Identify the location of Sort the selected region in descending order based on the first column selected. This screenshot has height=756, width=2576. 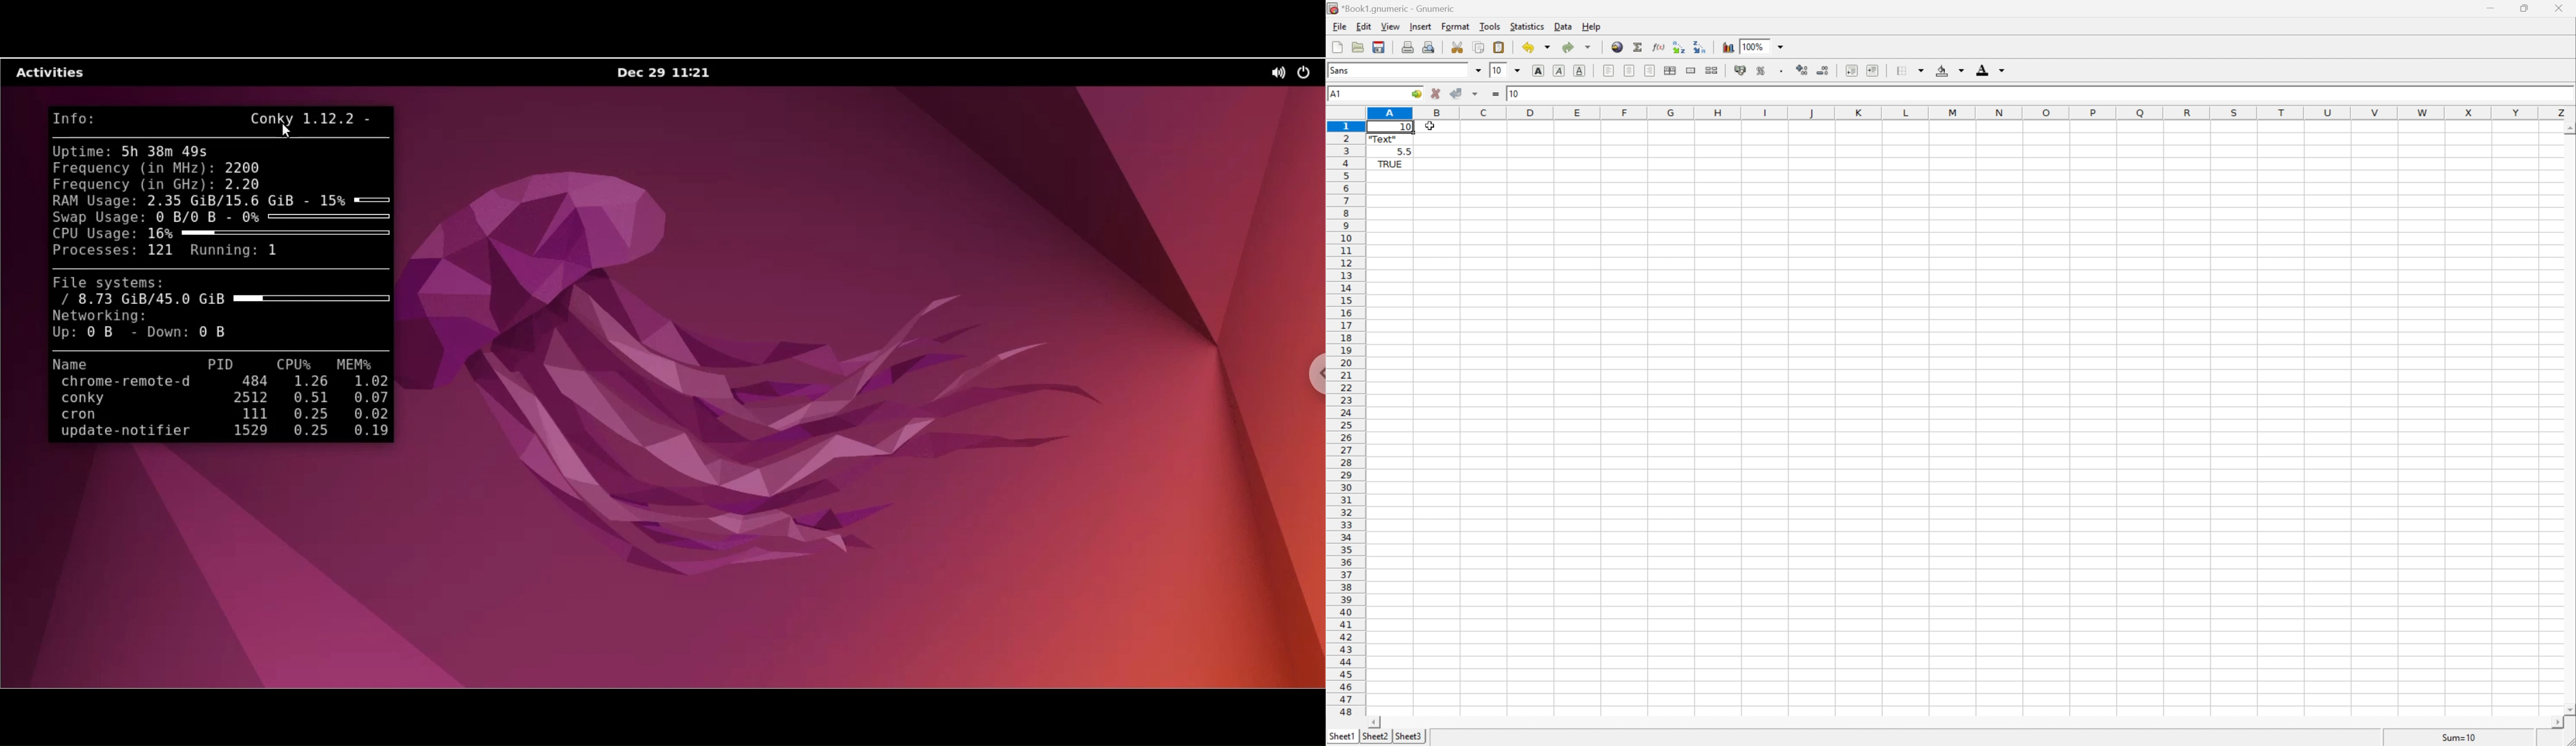
(1700, 46).